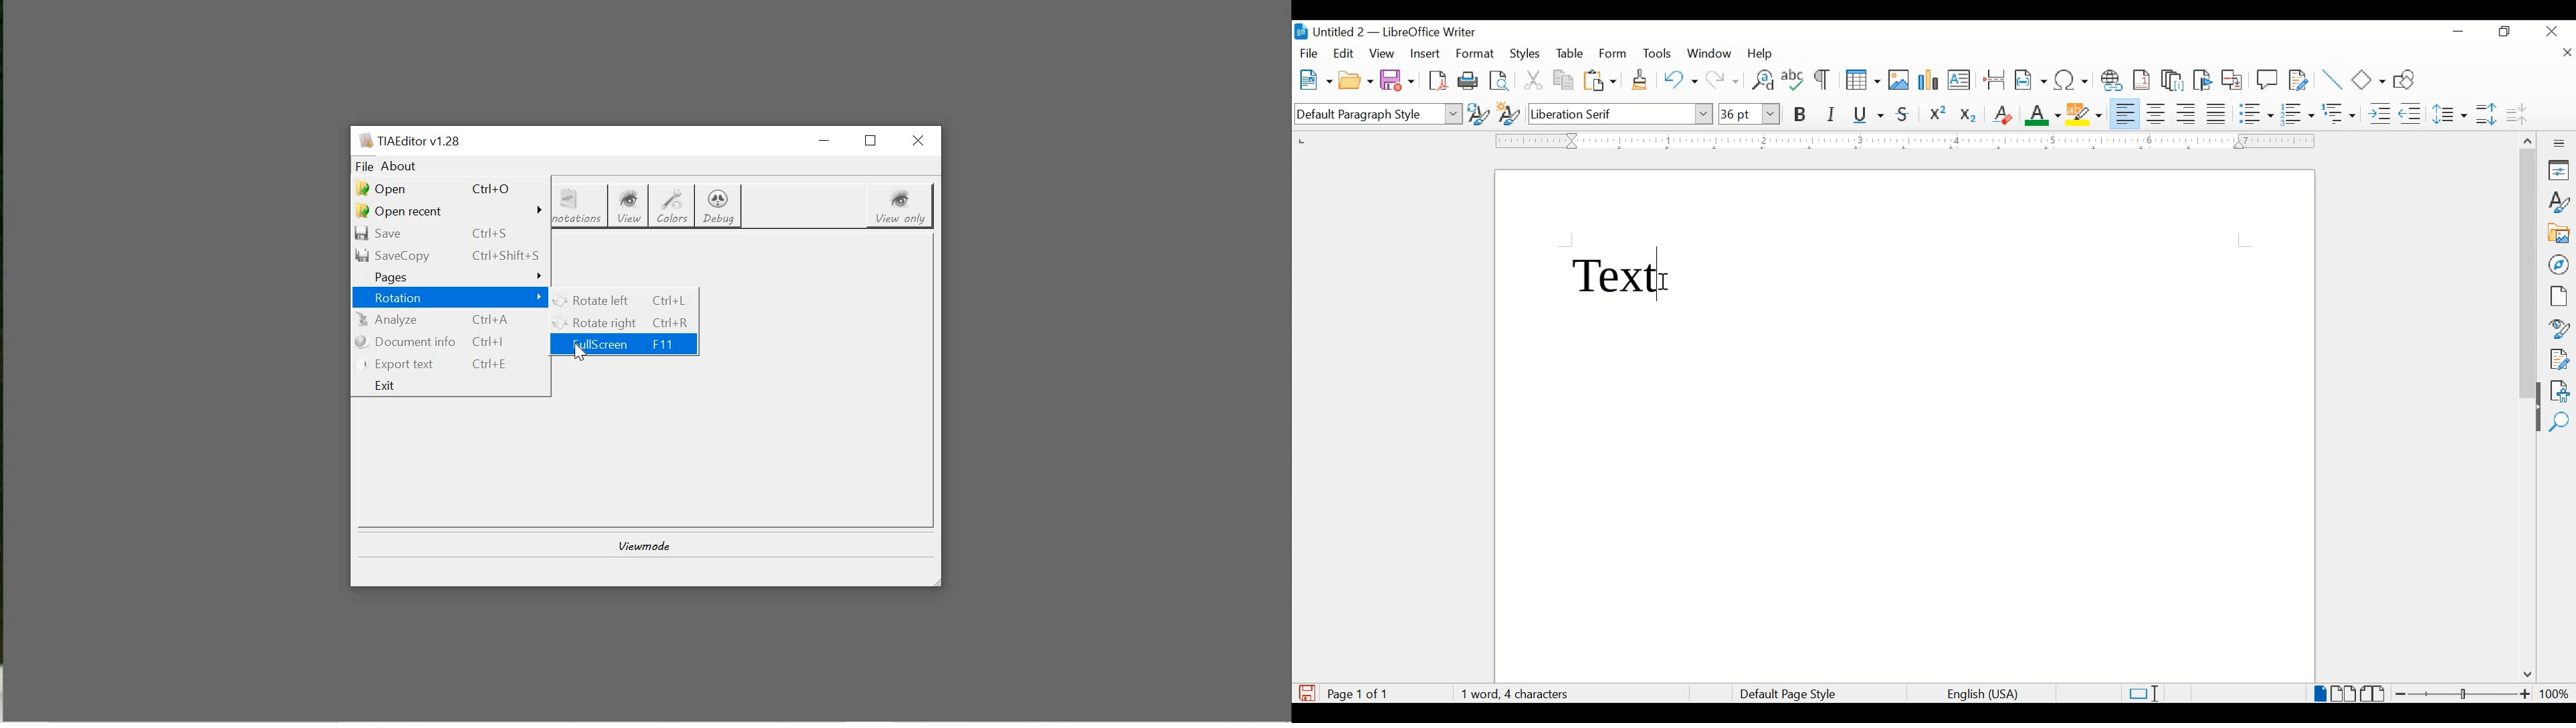 This screenshot has height=728, width=2576. What do you see at coordinates (1761, 80) in the screenshot?
I see `find and replace` at bounding box center [1761, 80].